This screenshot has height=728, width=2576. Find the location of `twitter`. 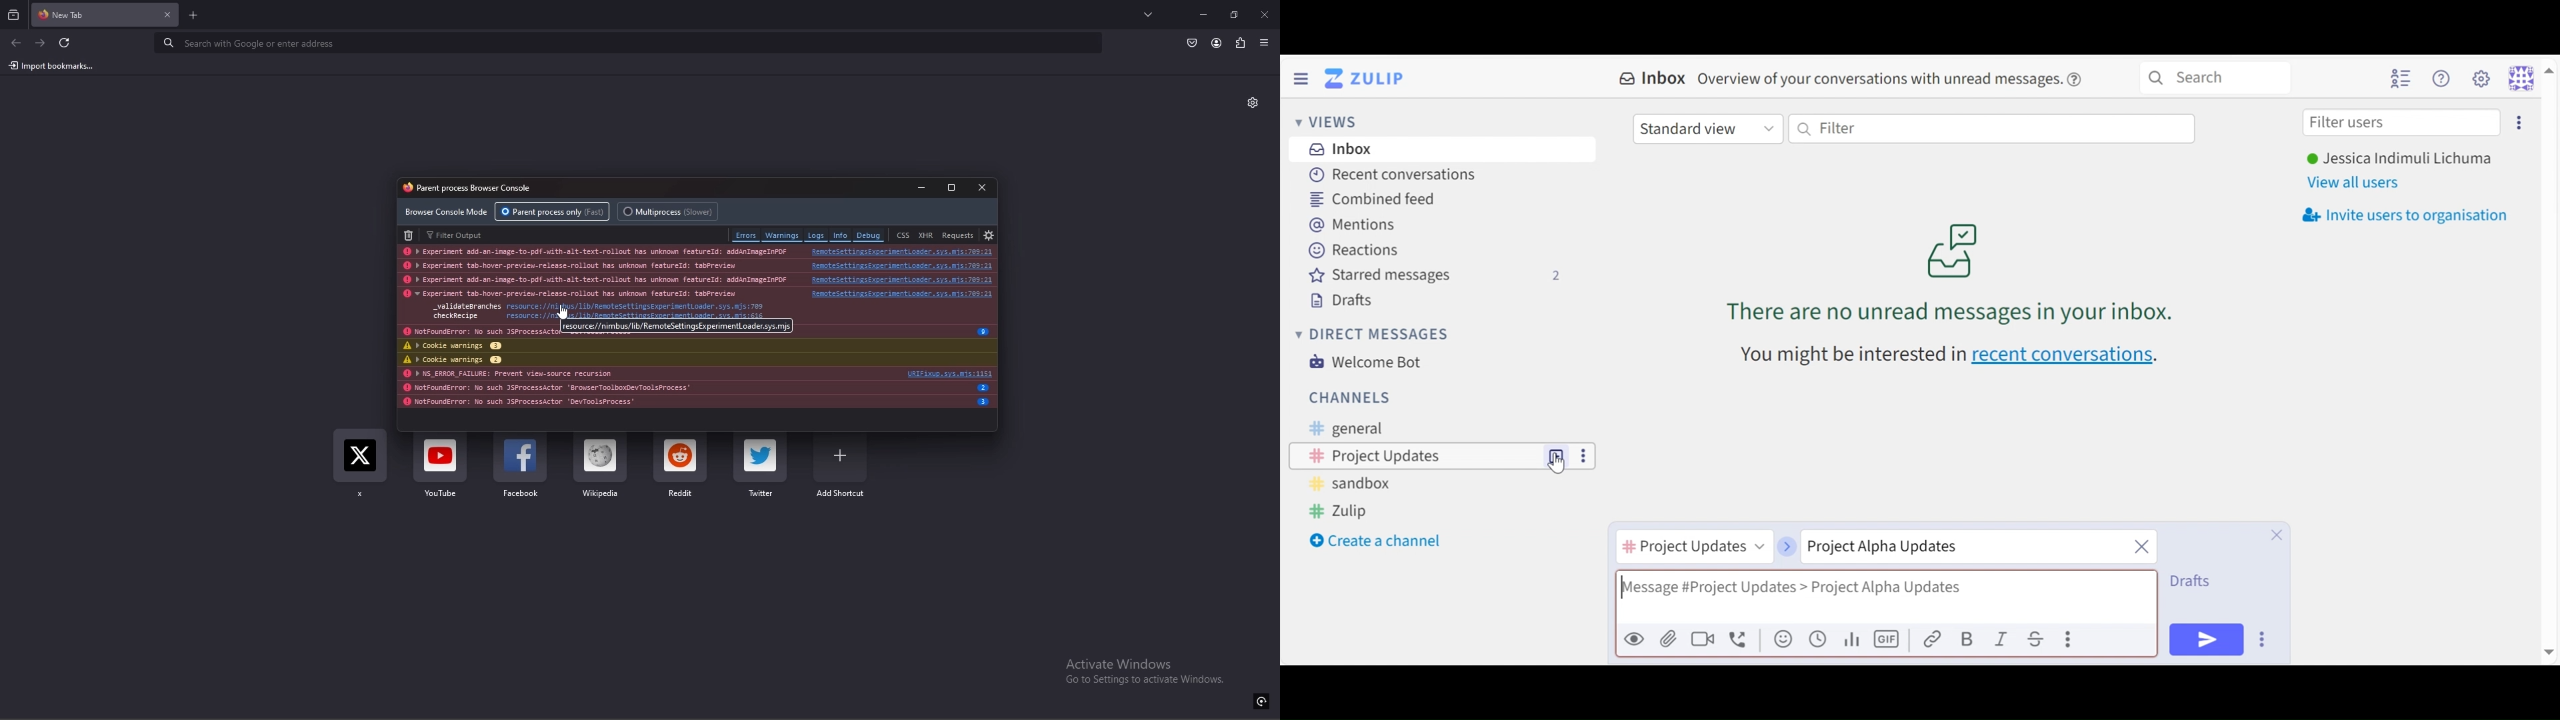

twitter is located at coordinates (759, 465).